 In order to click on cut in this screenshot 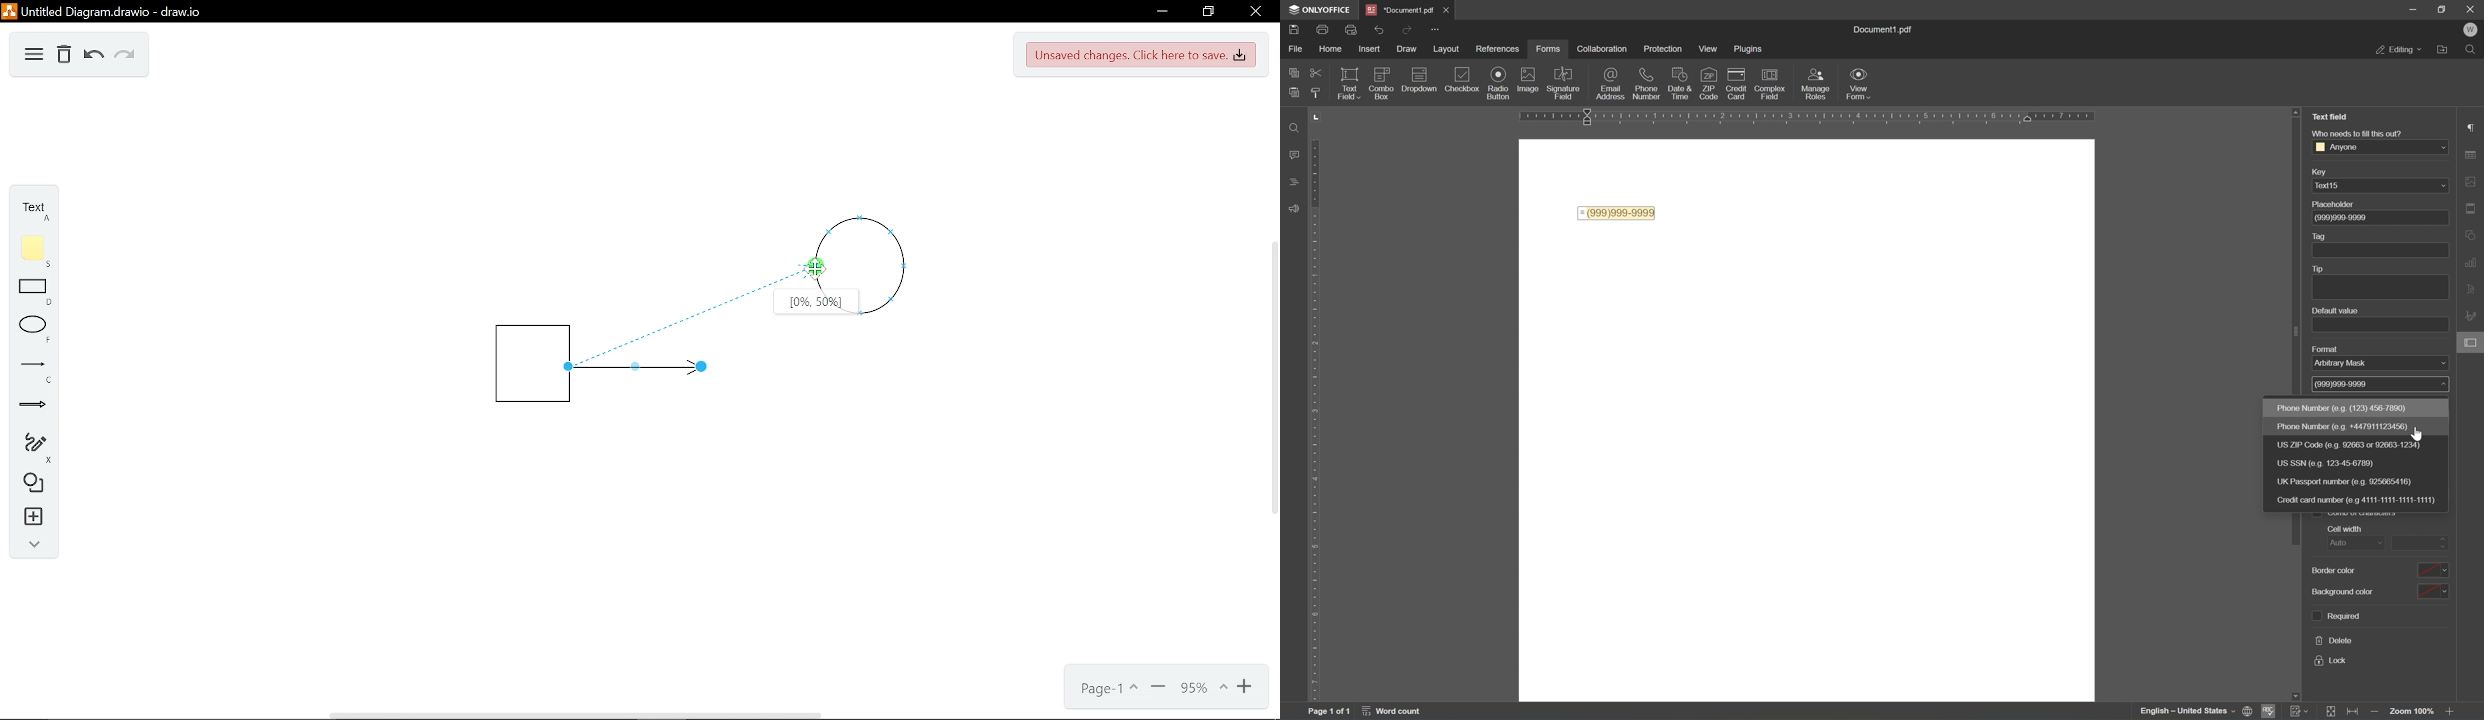, I will do `click(1316, 72)`.